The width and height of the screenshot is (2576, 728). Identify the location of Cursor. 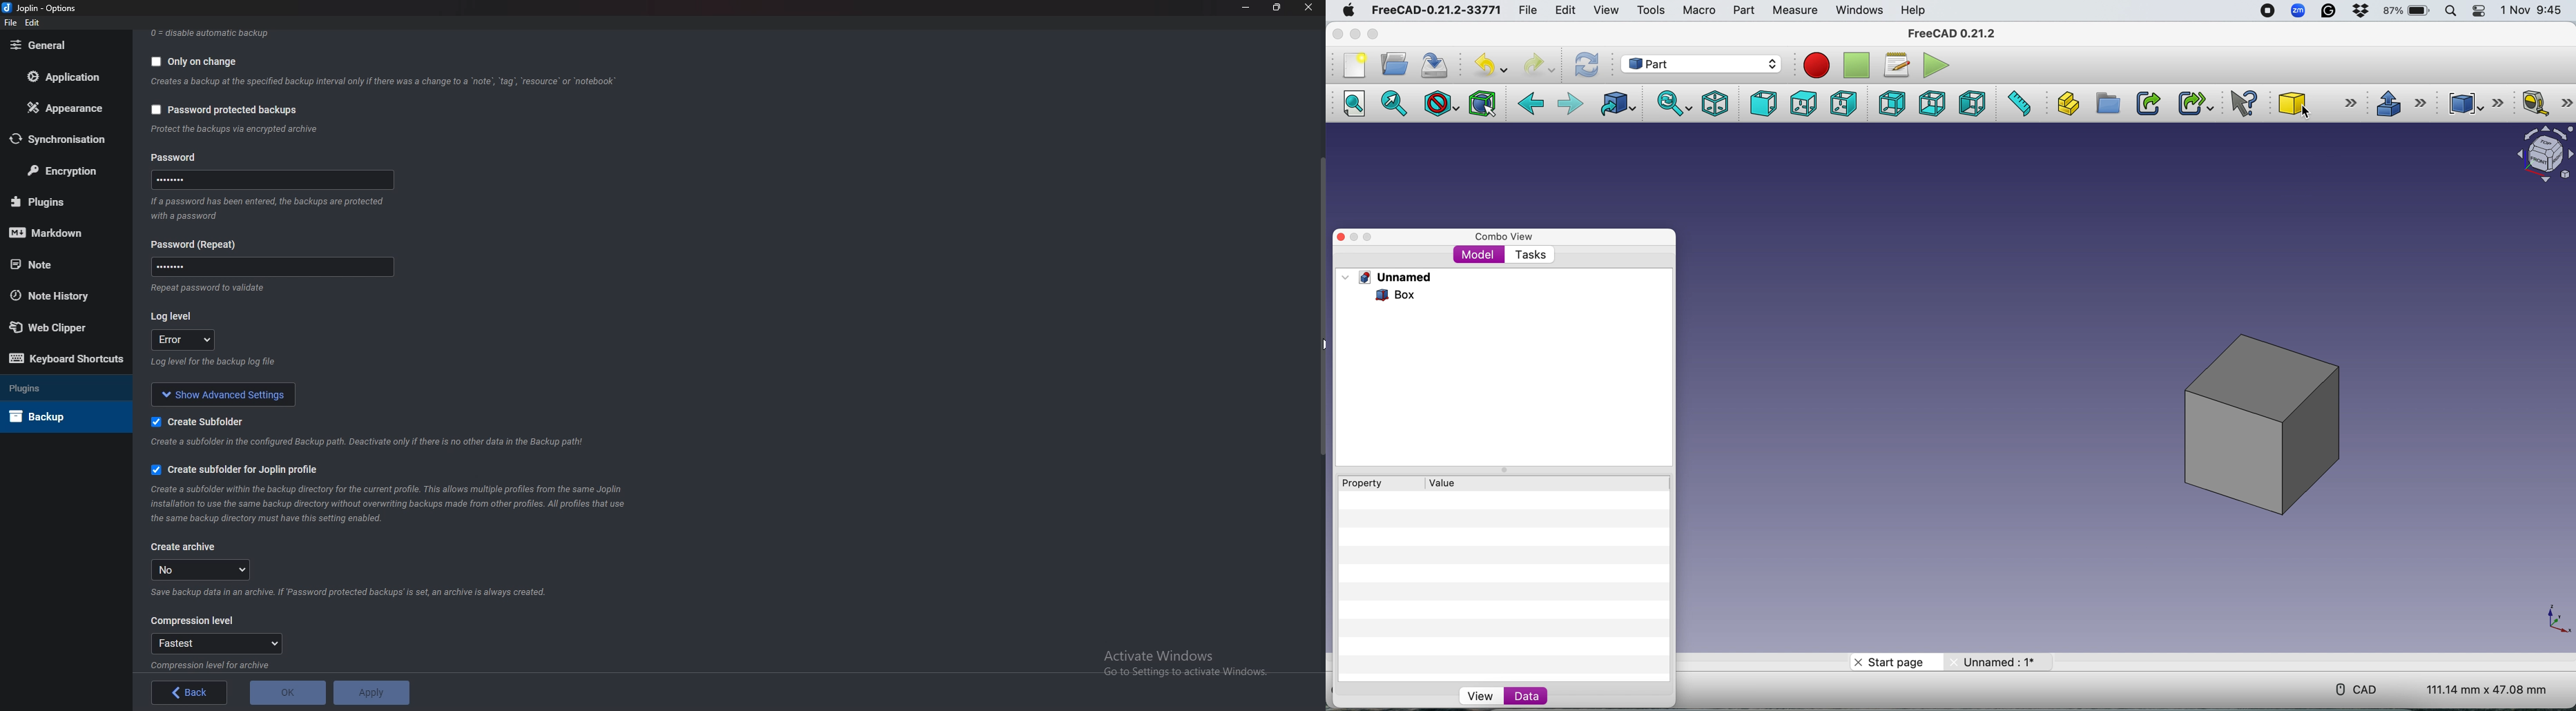
(2309, 114).